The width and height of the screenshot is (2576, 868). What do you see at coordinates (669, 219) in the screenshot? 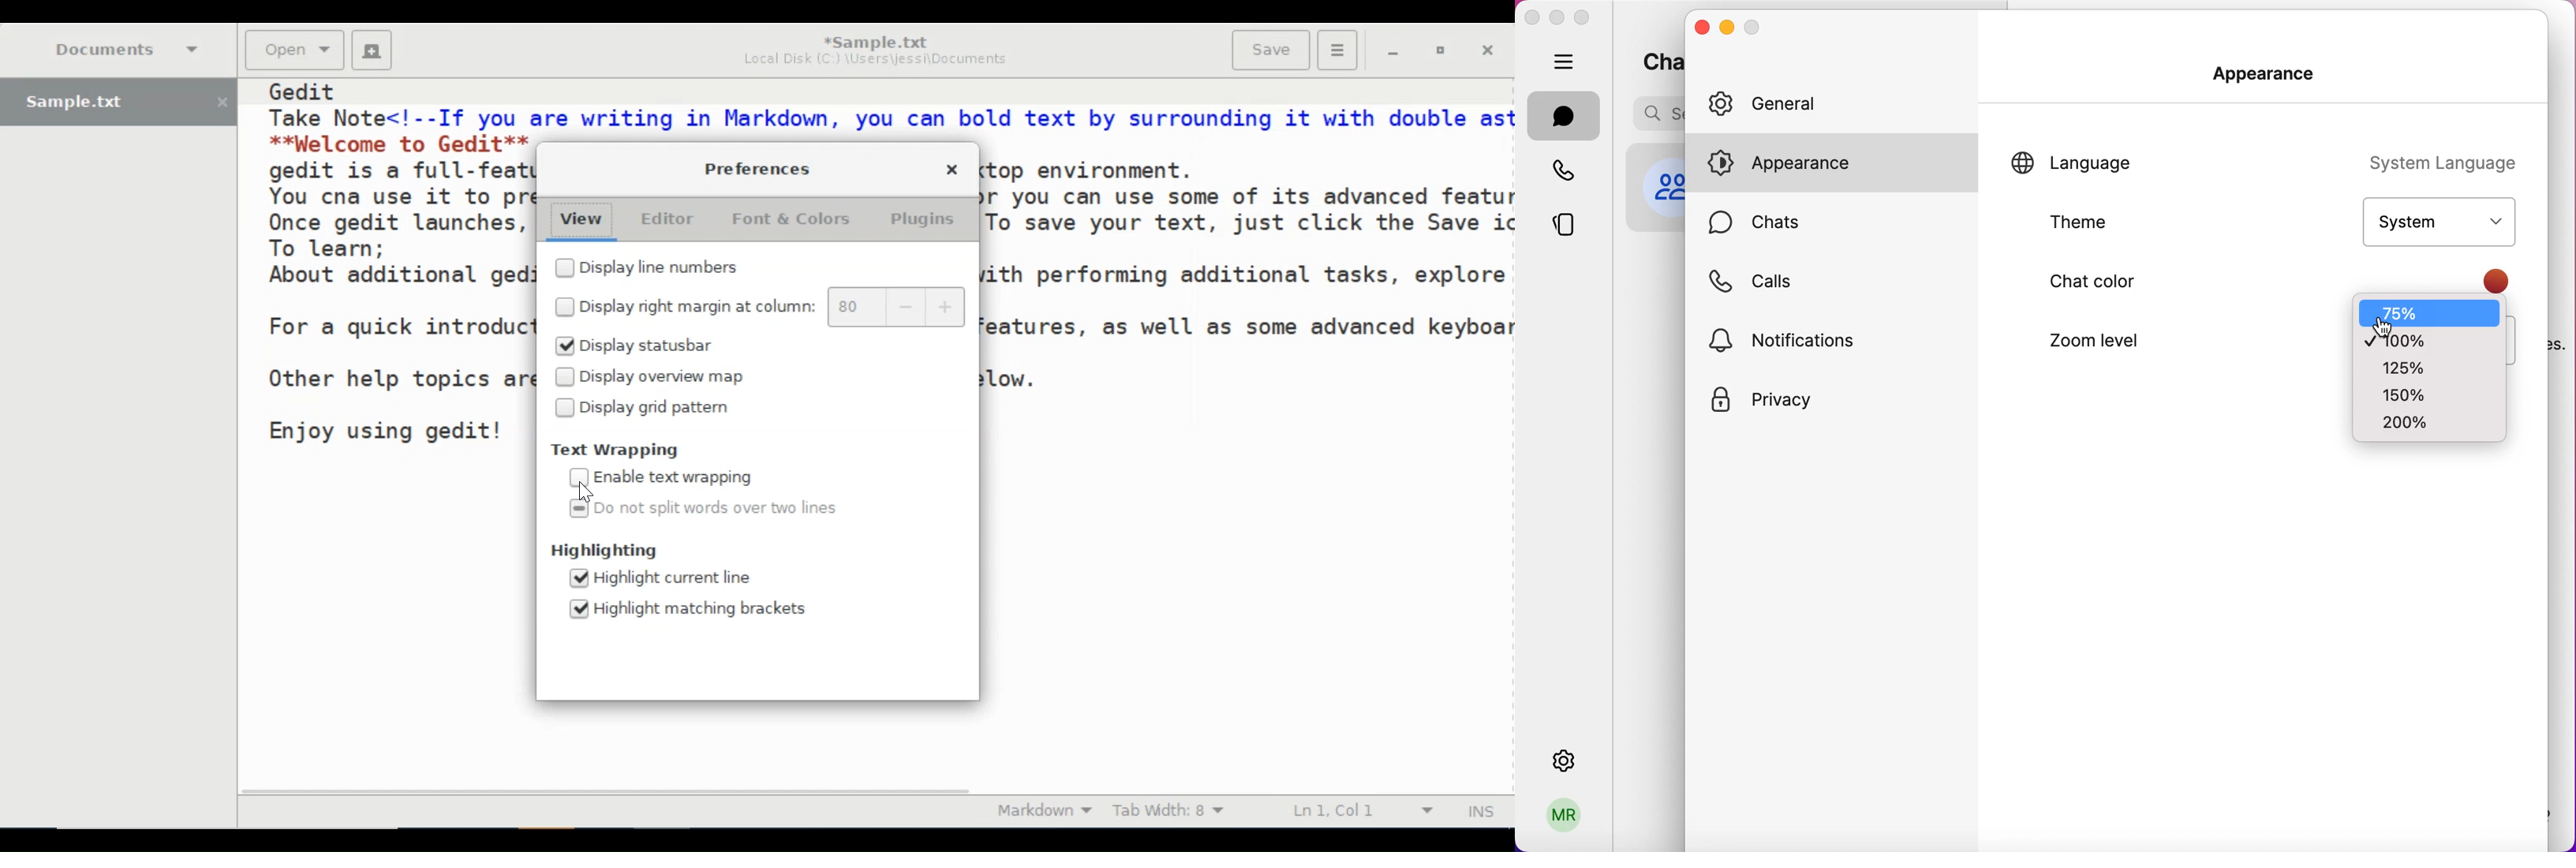
I see `Editor` at bounding box center [669, 219].